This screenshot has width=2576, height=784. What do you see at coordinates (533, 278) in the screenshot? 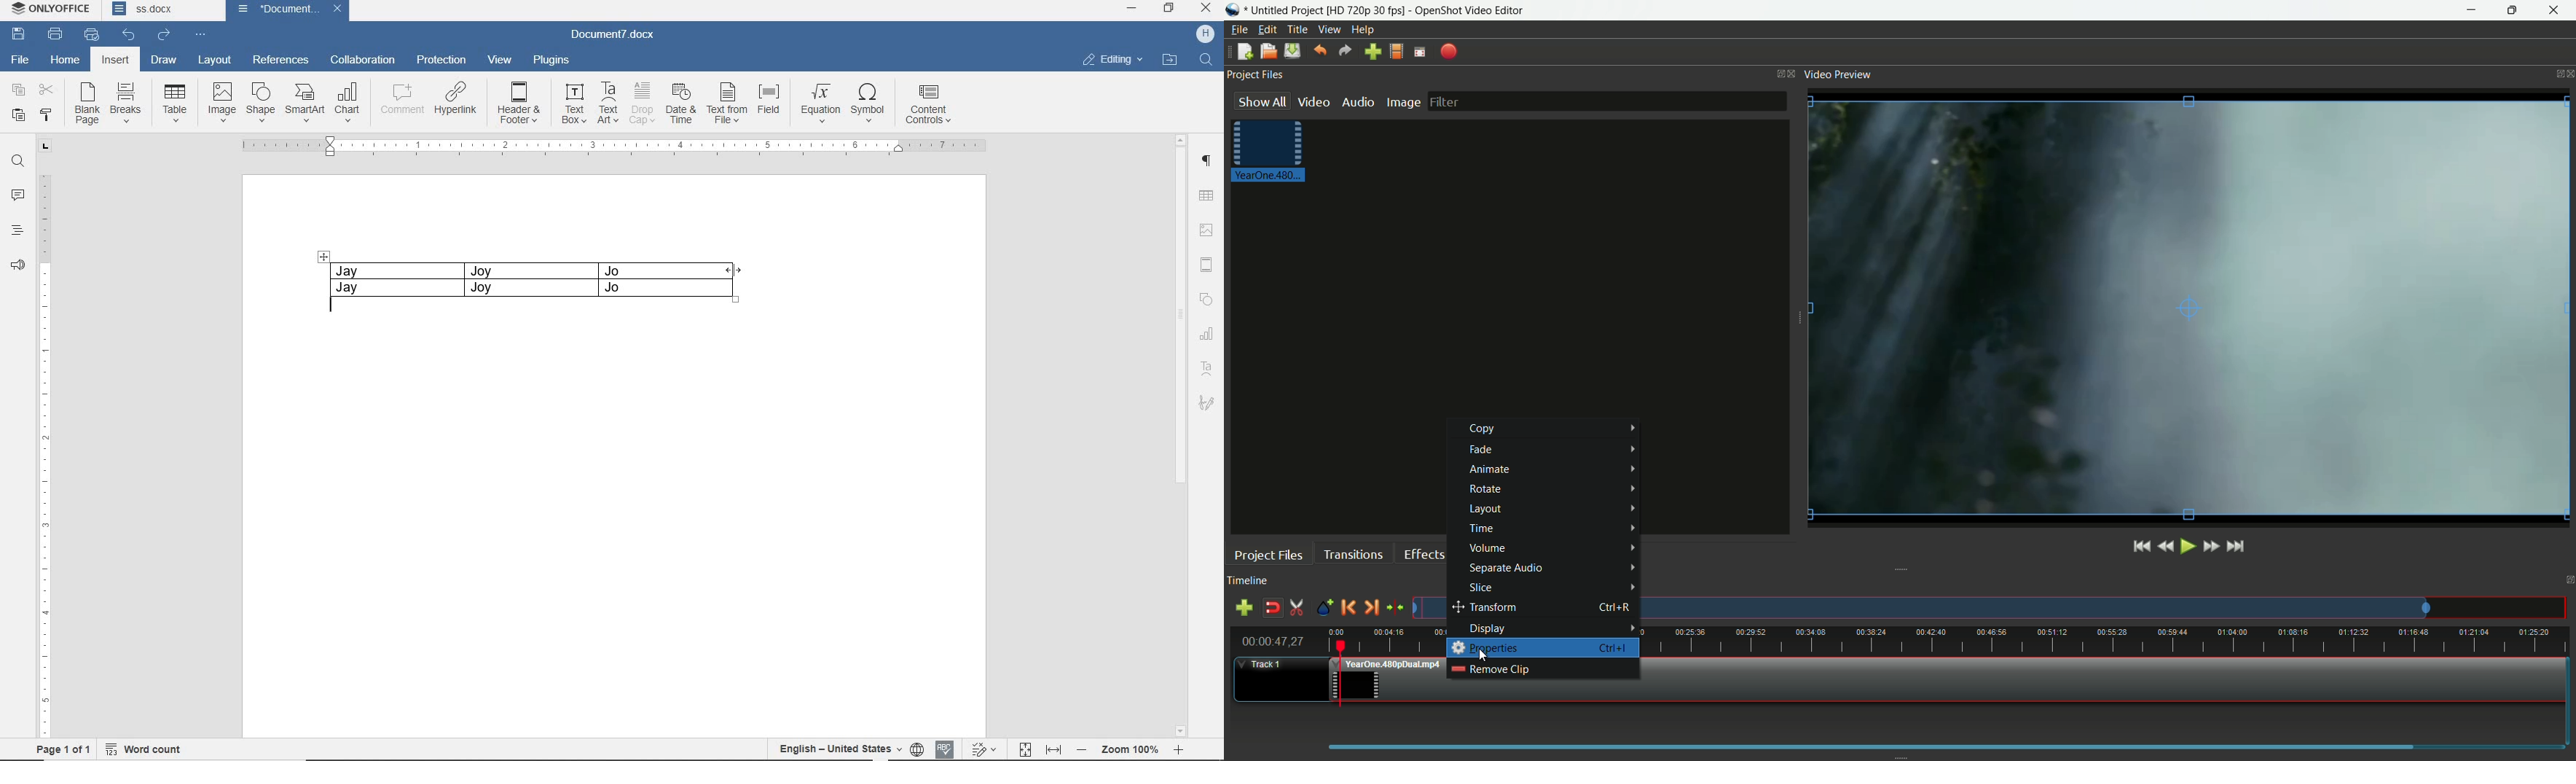
I see `TABLE` at bounding box center [533, 278].